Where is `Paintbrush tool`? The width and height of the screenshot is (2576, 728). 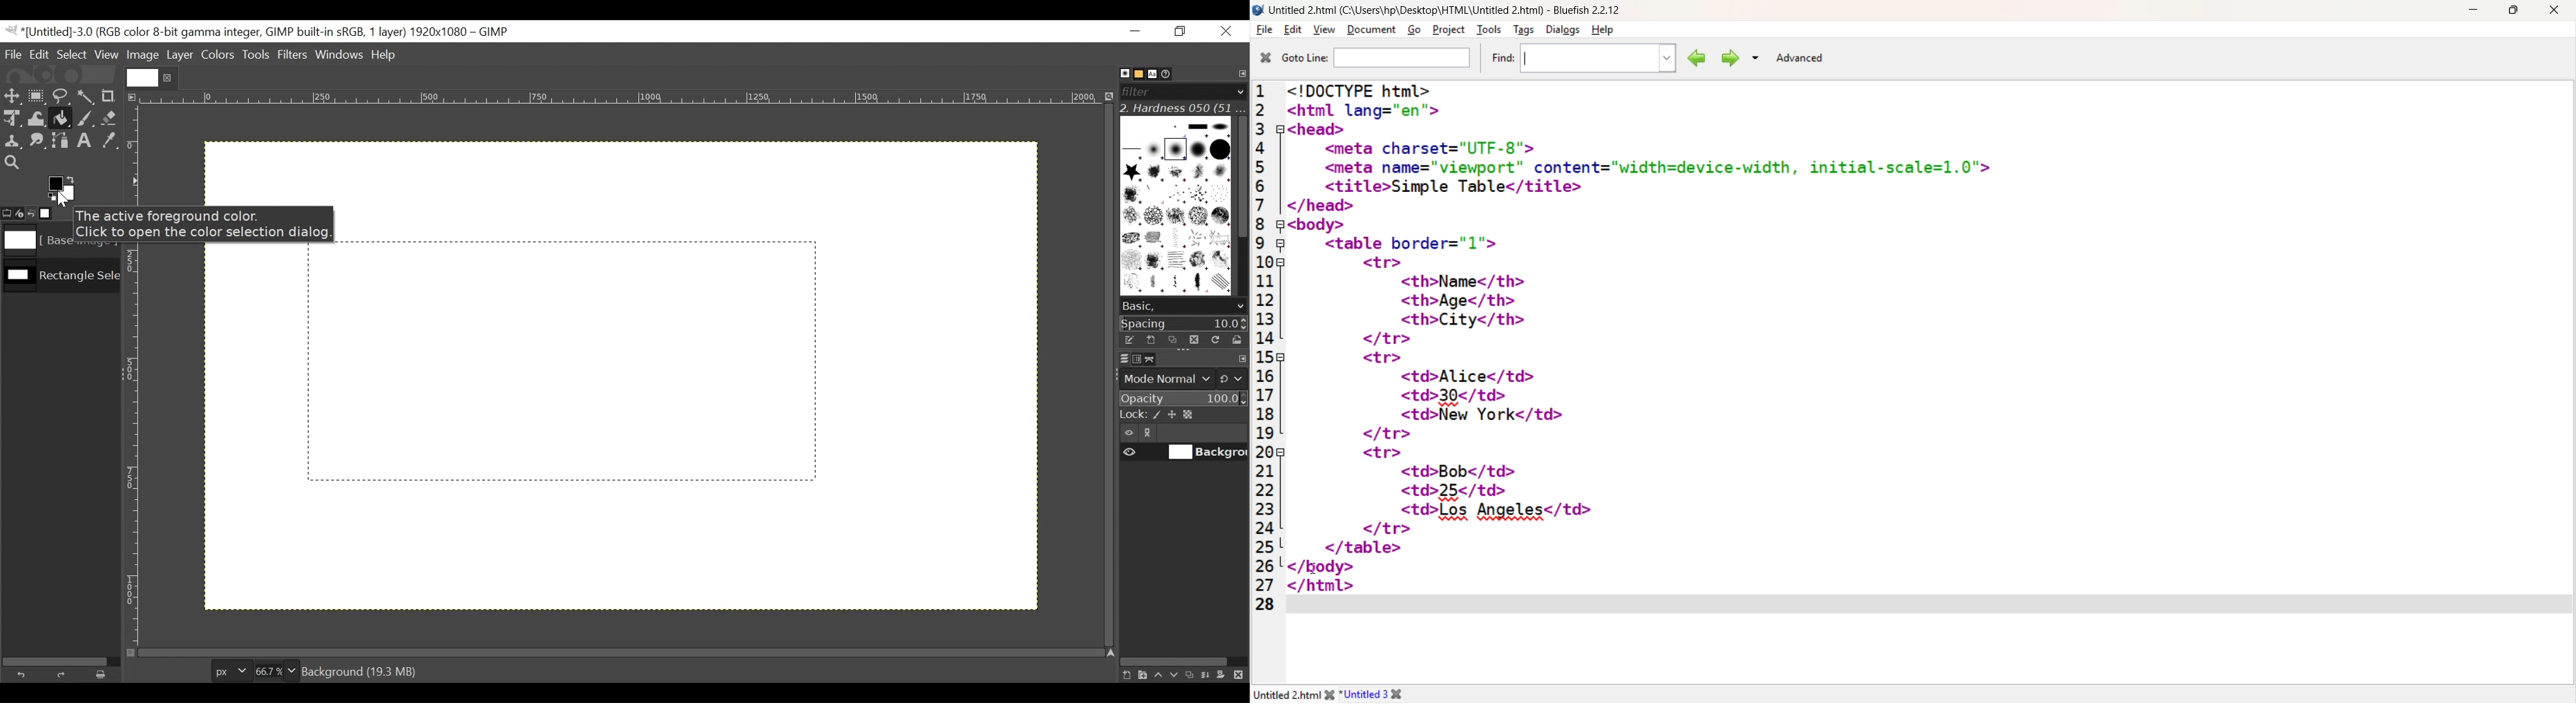 Paintbrush tool is located at coordinates (85, 120).